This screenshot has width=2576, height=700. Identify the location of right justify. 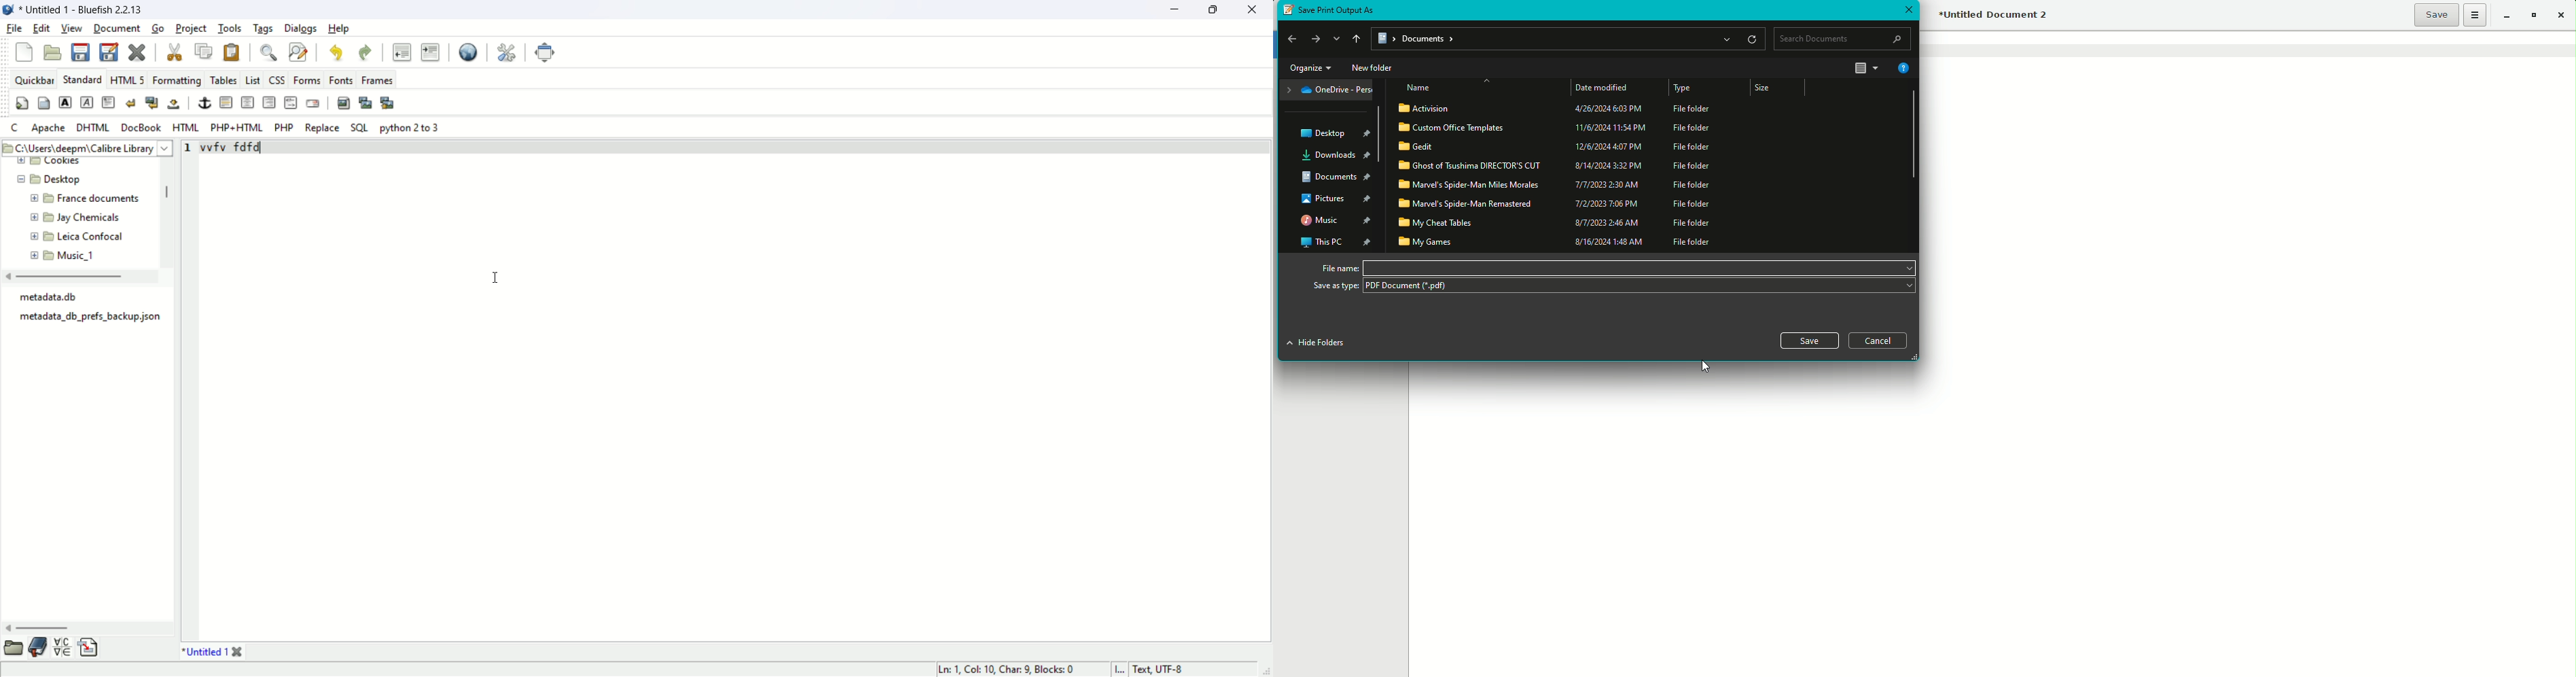
(270, 102).